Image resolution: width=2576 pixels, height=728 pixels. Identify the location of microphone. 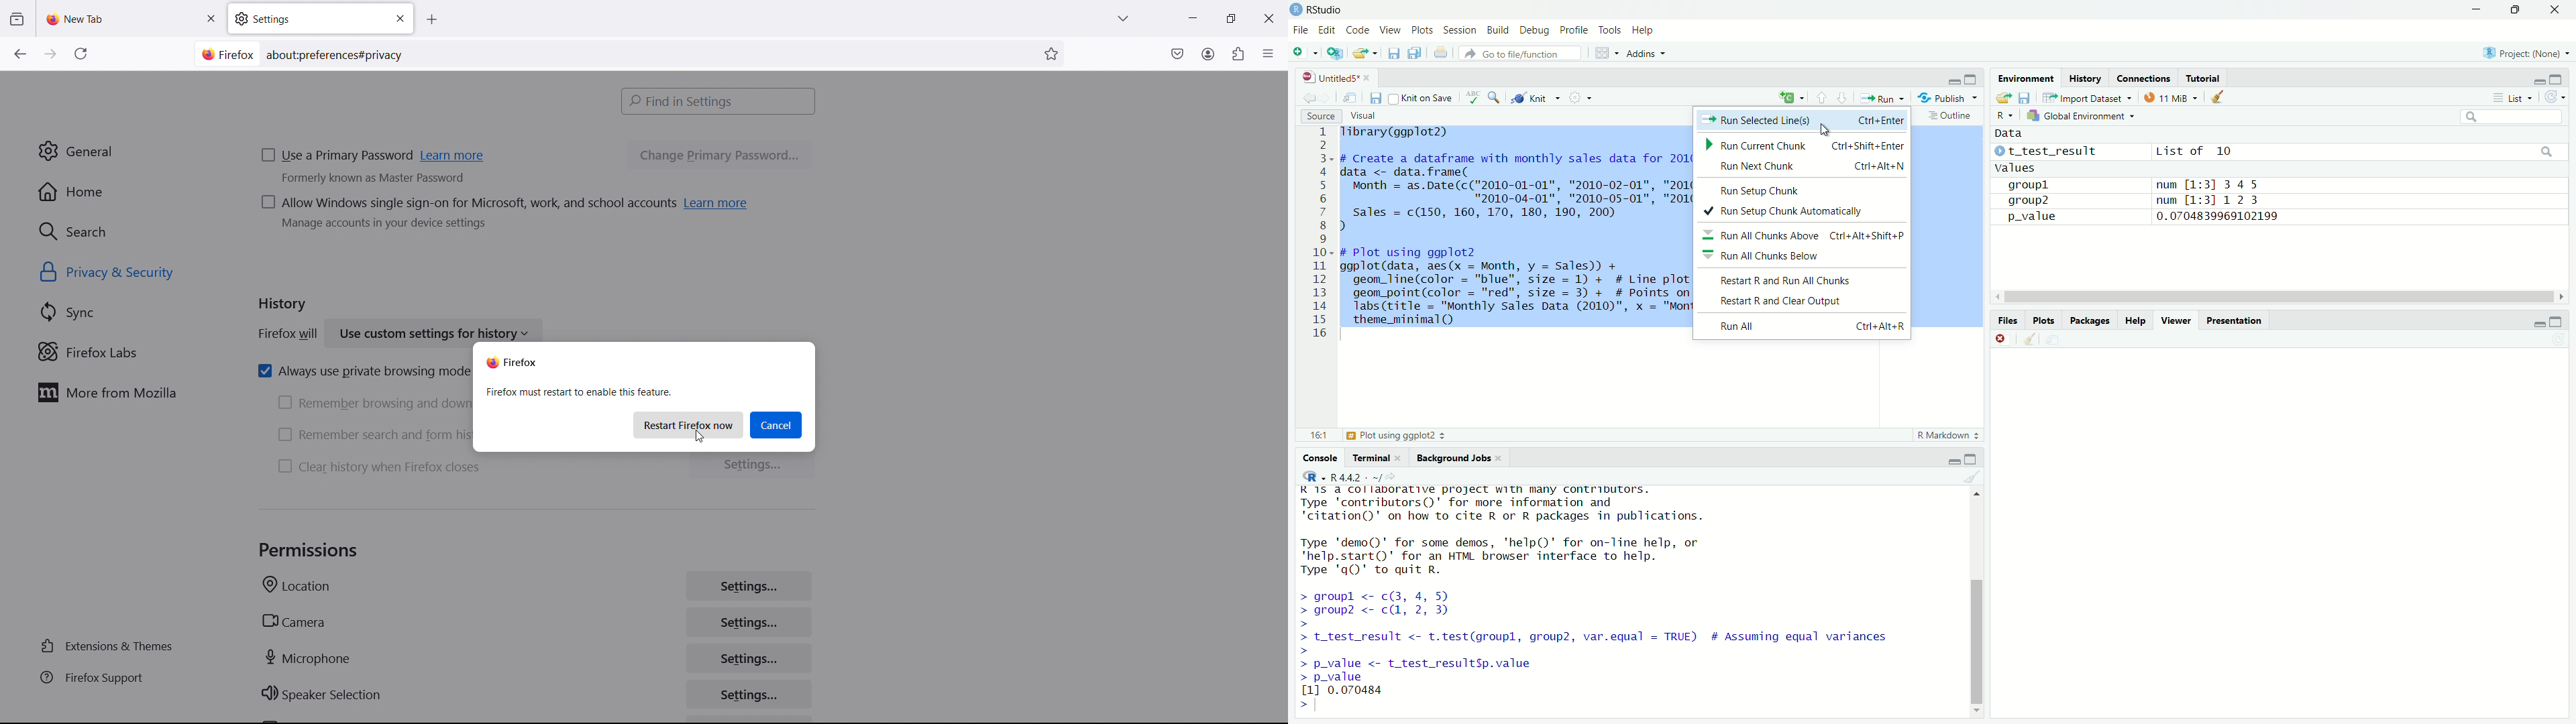
(309, 658).